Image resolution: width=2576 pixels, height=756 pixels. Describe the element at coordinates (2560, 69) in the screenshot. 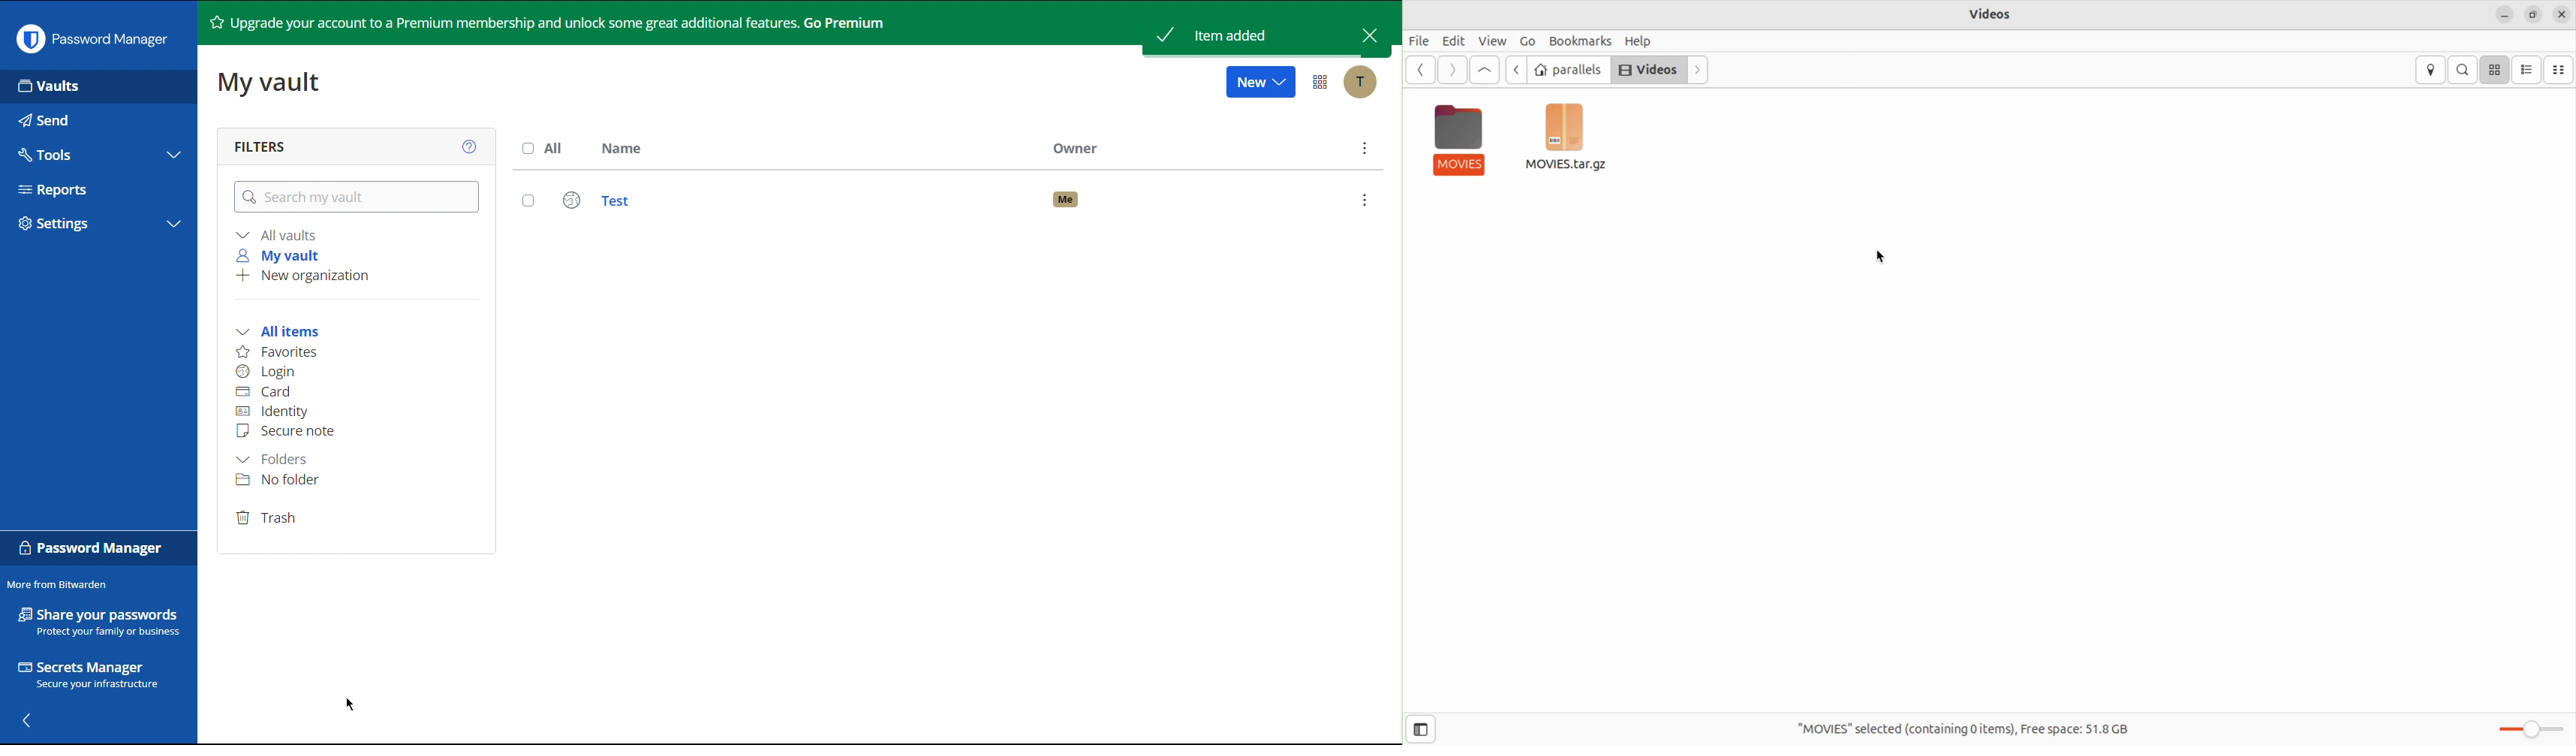

I see `compact view` at that location.